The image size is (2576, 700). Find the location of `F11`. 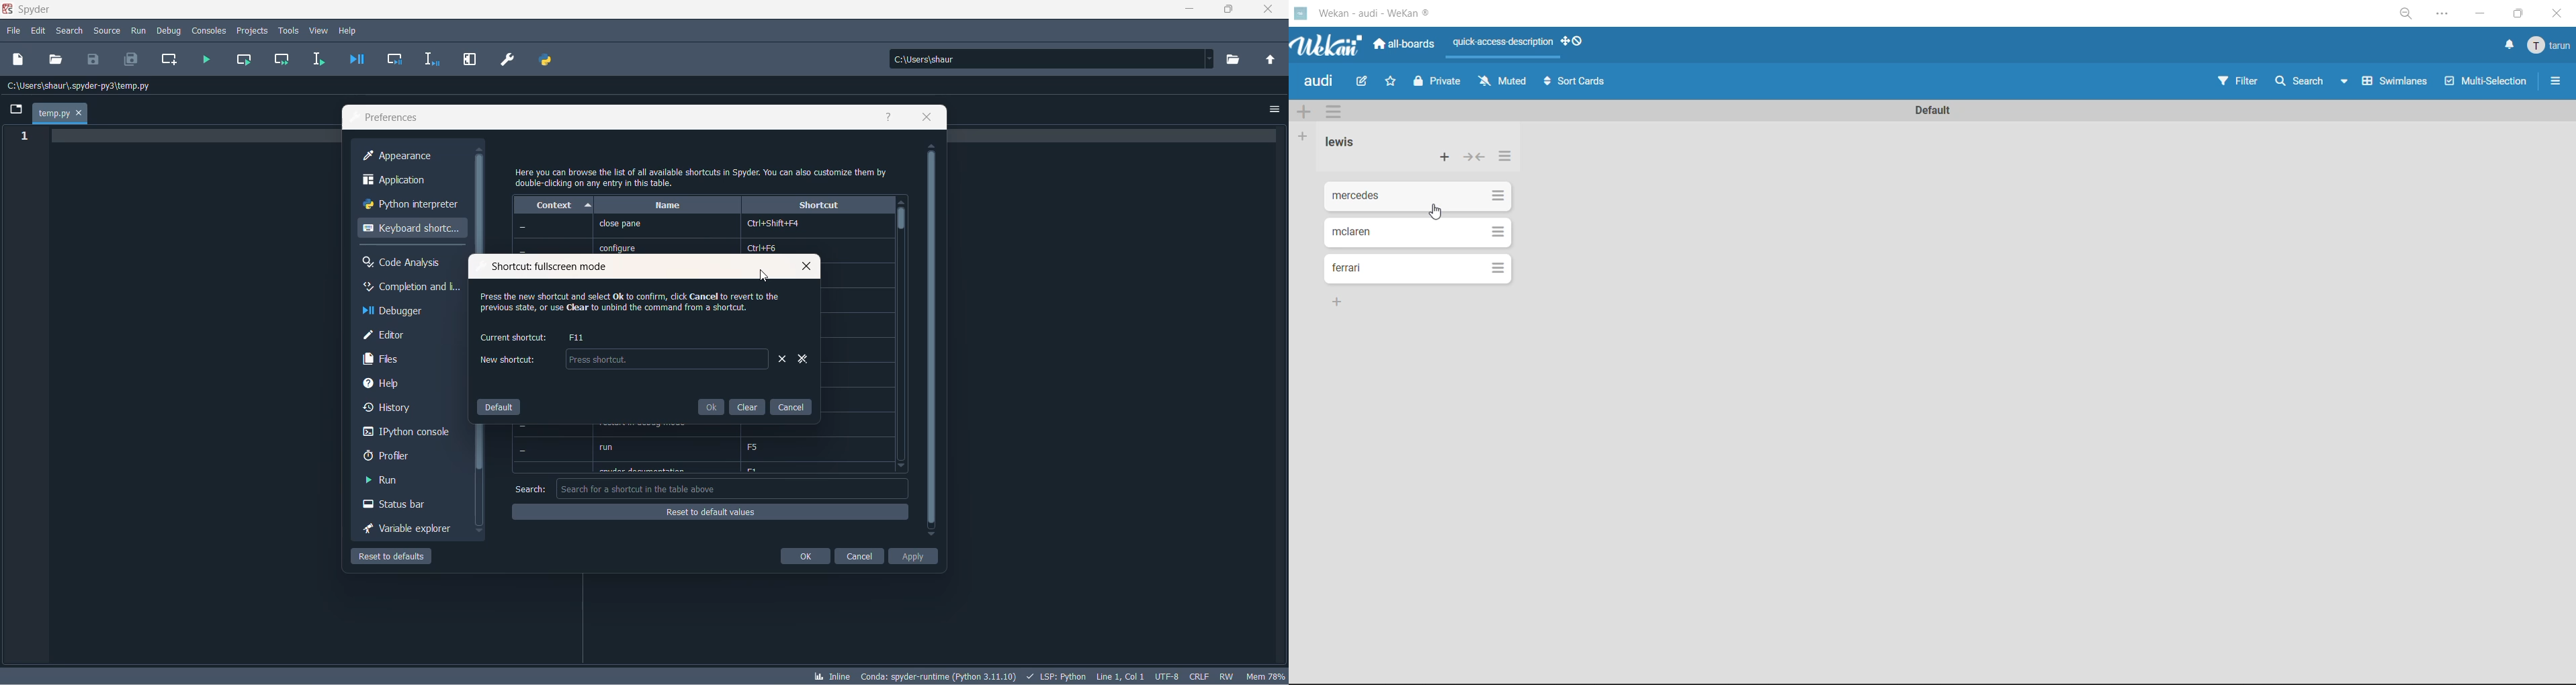

F11 is located at coordinates (582, 337).